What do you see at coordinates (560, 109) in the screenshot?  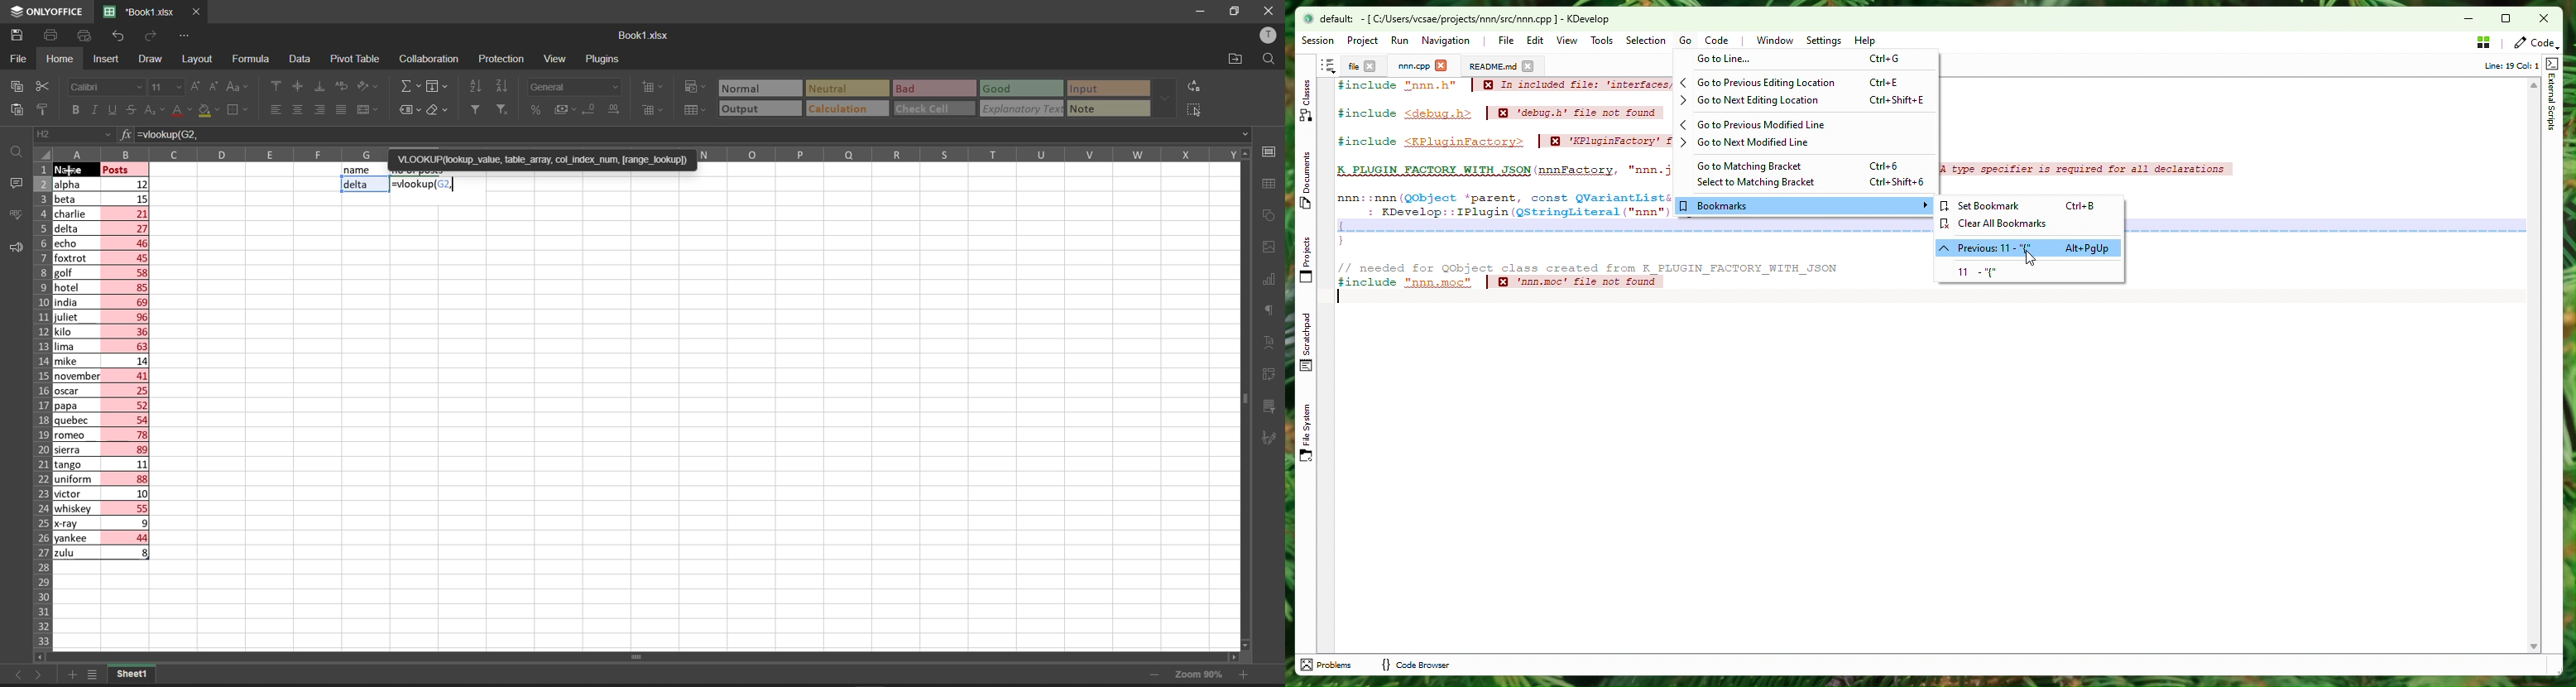 I see `accounting style` at bounding box center [560, 109].